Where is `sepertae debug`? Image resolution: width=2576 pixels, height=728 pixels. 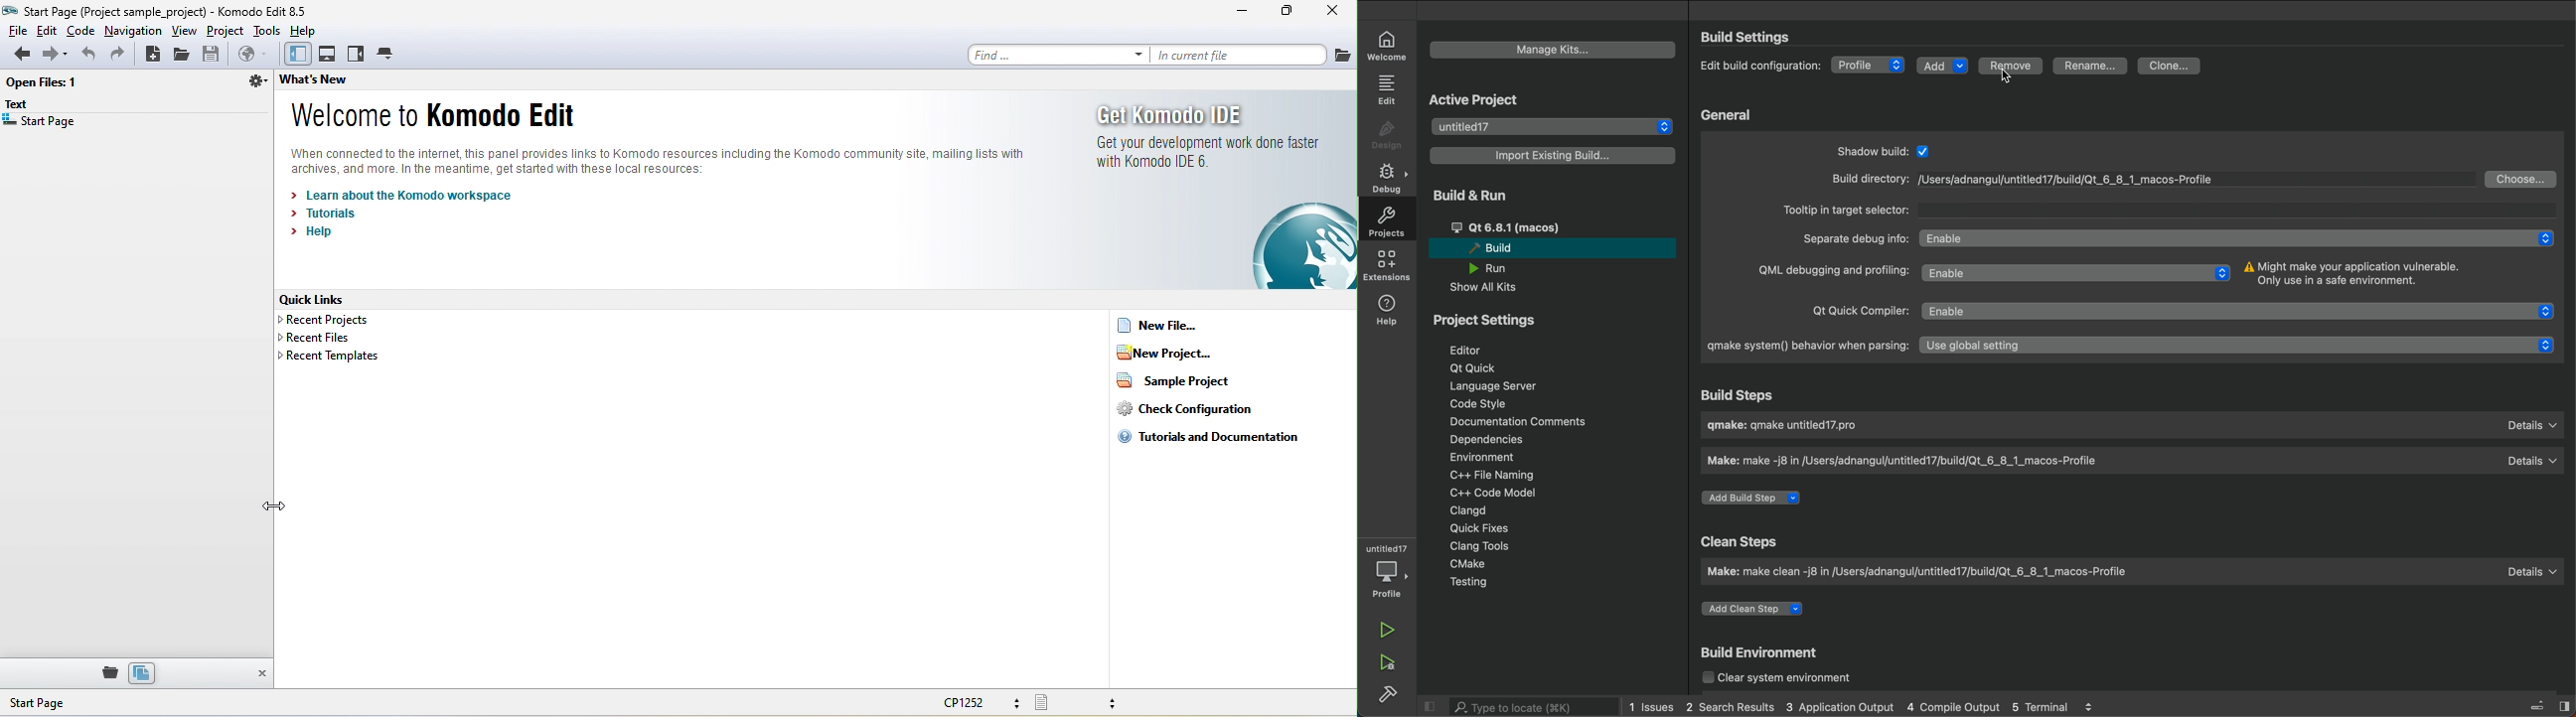
sepertae debug is located at coordinates (1857, 241).